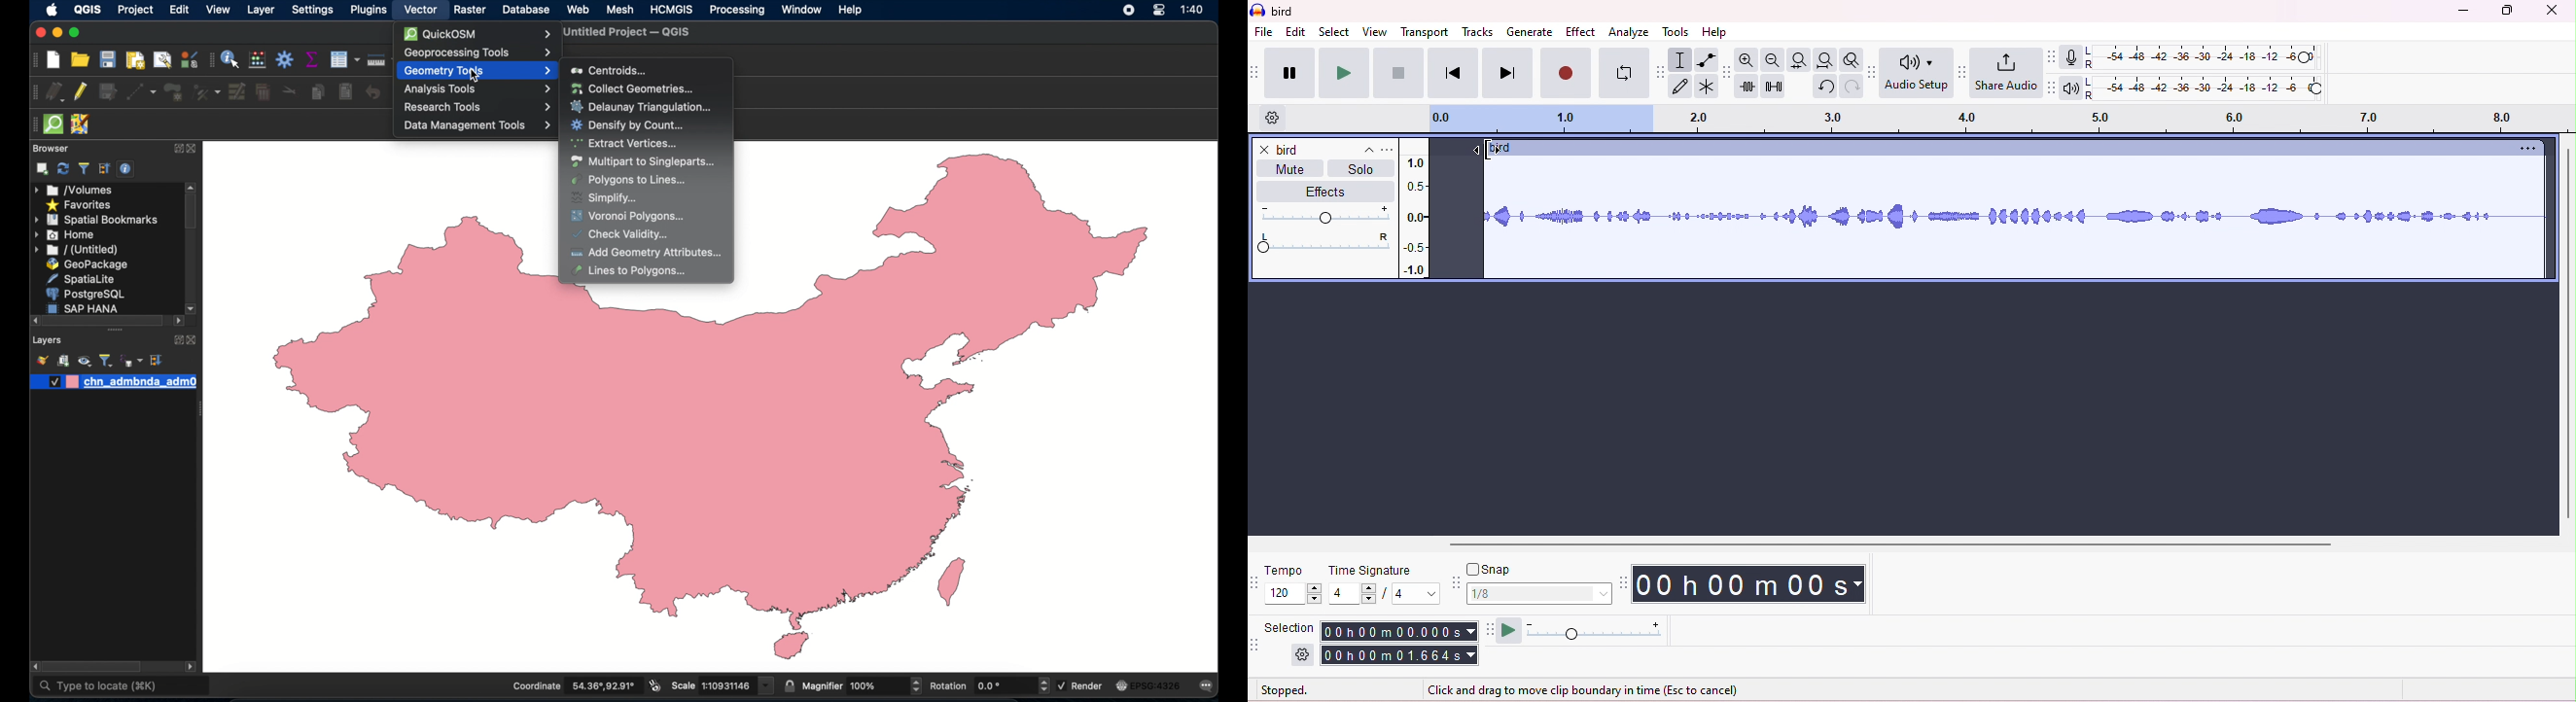 Image resolution: width=2576 pixels, height=728 pixels. I want to click on vertical scroll bar, so click(2566, 334).